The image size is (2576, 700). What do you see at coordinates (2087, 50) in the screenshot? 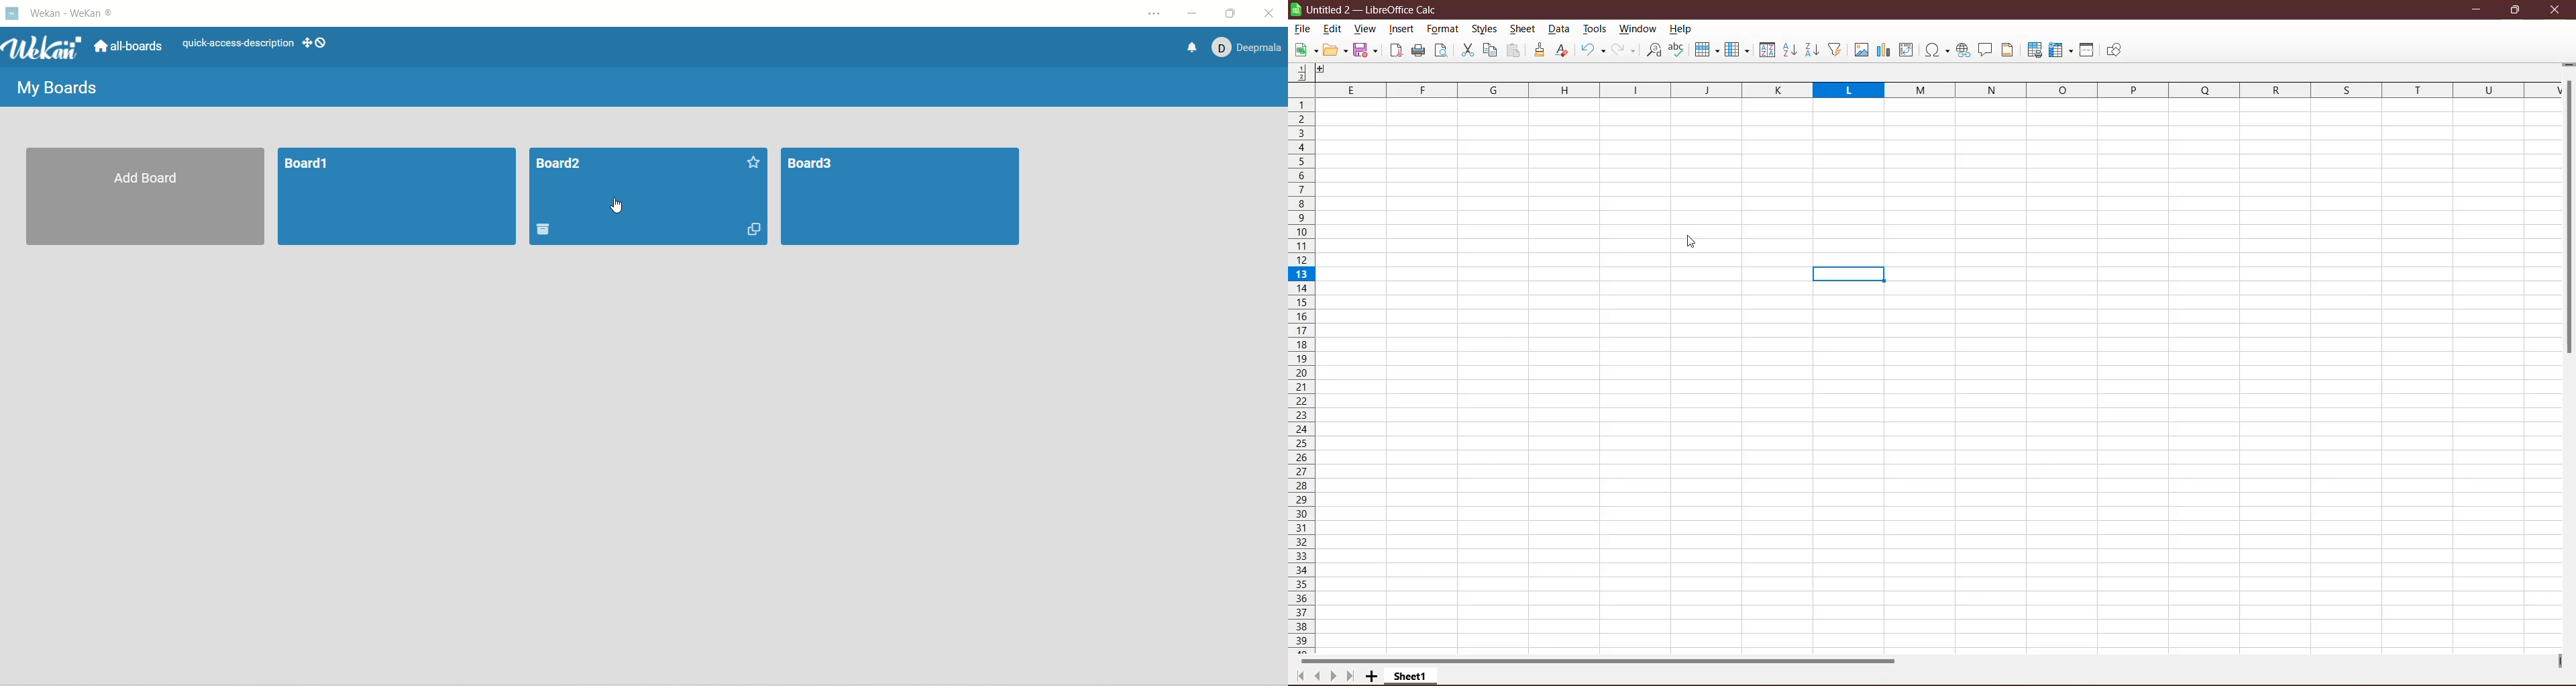
I see `Split Windows` at bounding box center [2087, 50].